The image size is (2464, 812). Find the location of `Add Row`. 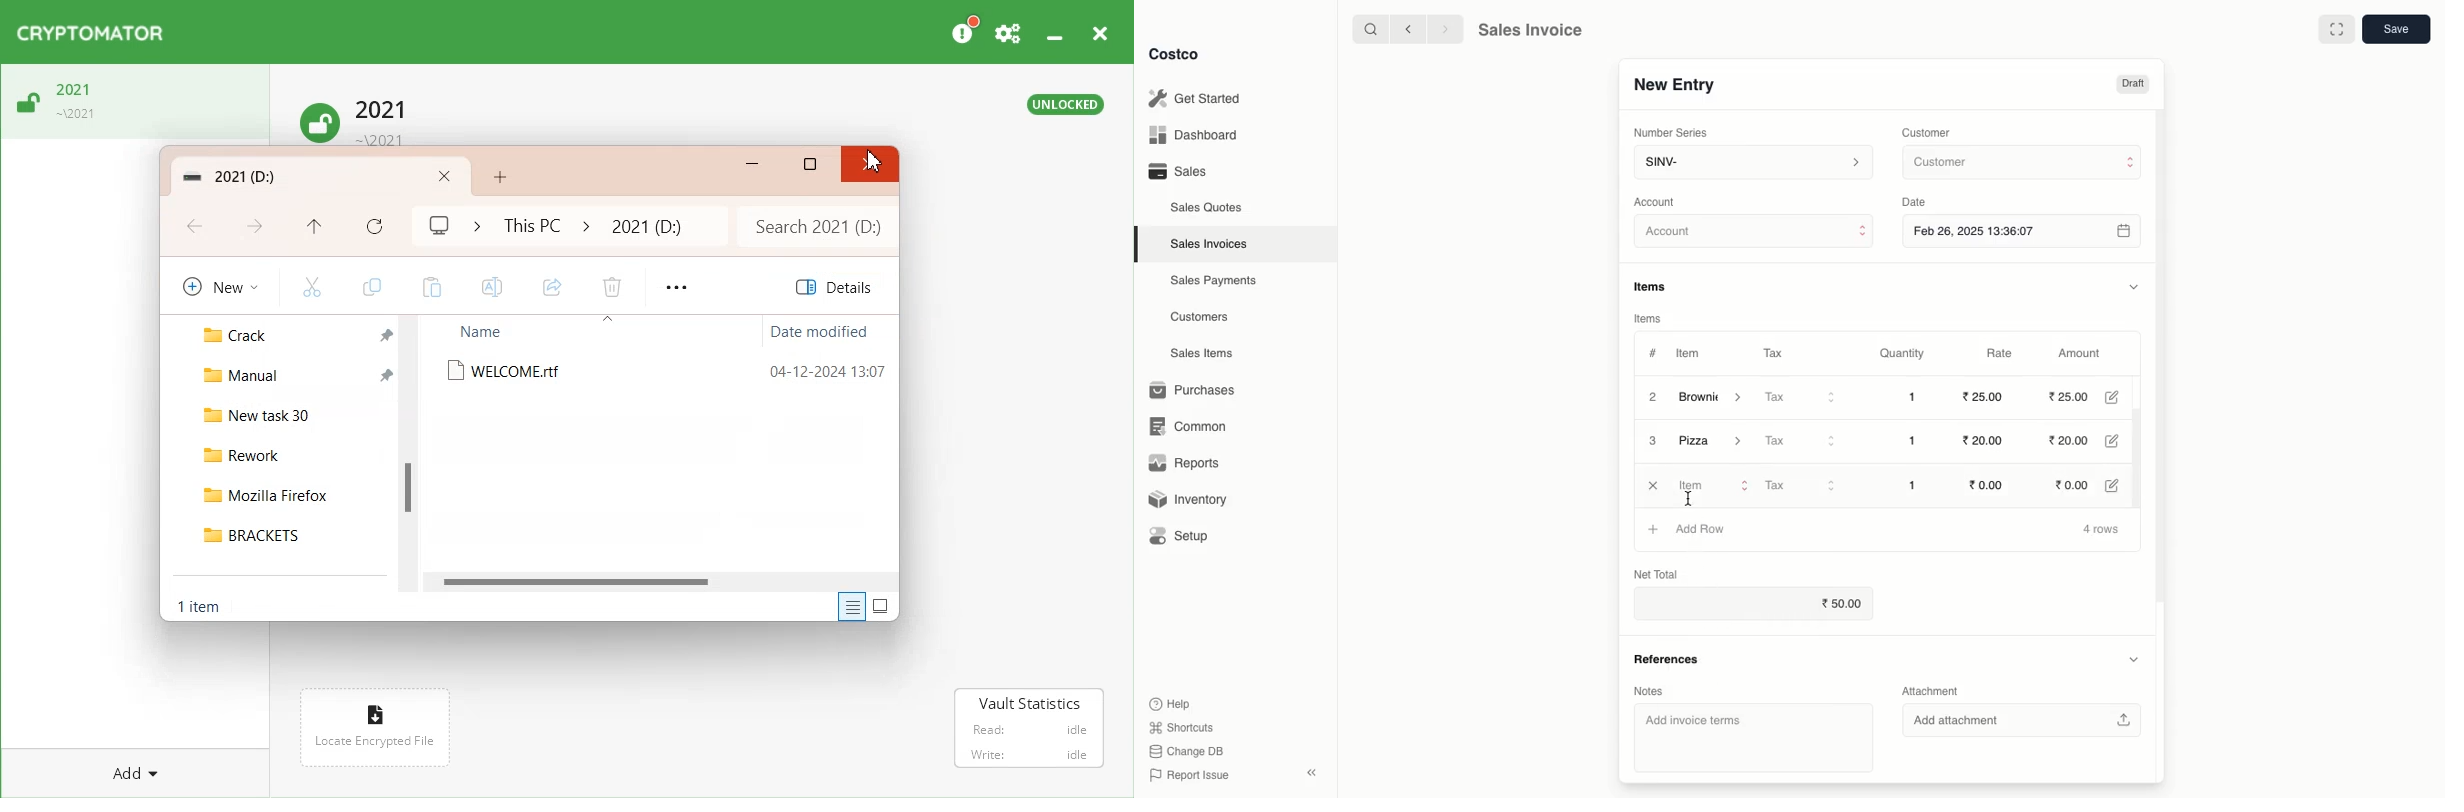

Add Row is located at coordinates (1706, 528).